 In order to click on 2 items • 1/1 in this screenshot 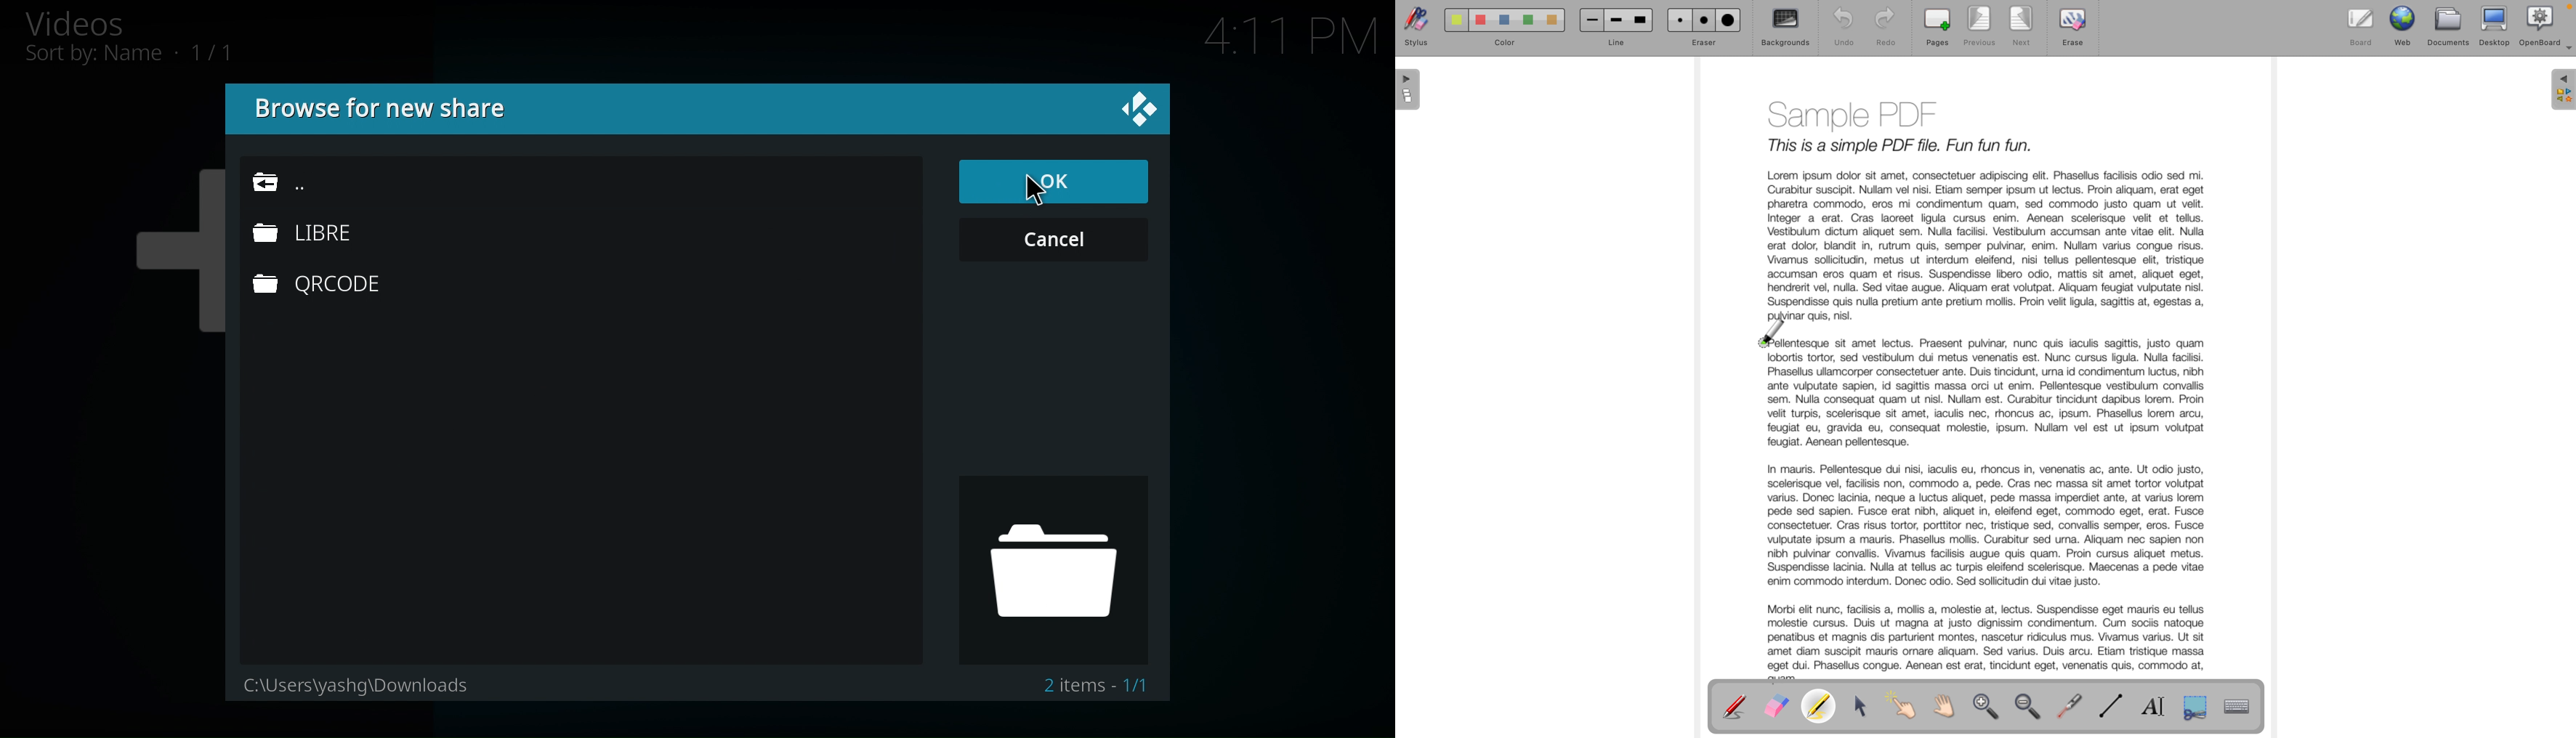, I will do `click(1095, 686)`.